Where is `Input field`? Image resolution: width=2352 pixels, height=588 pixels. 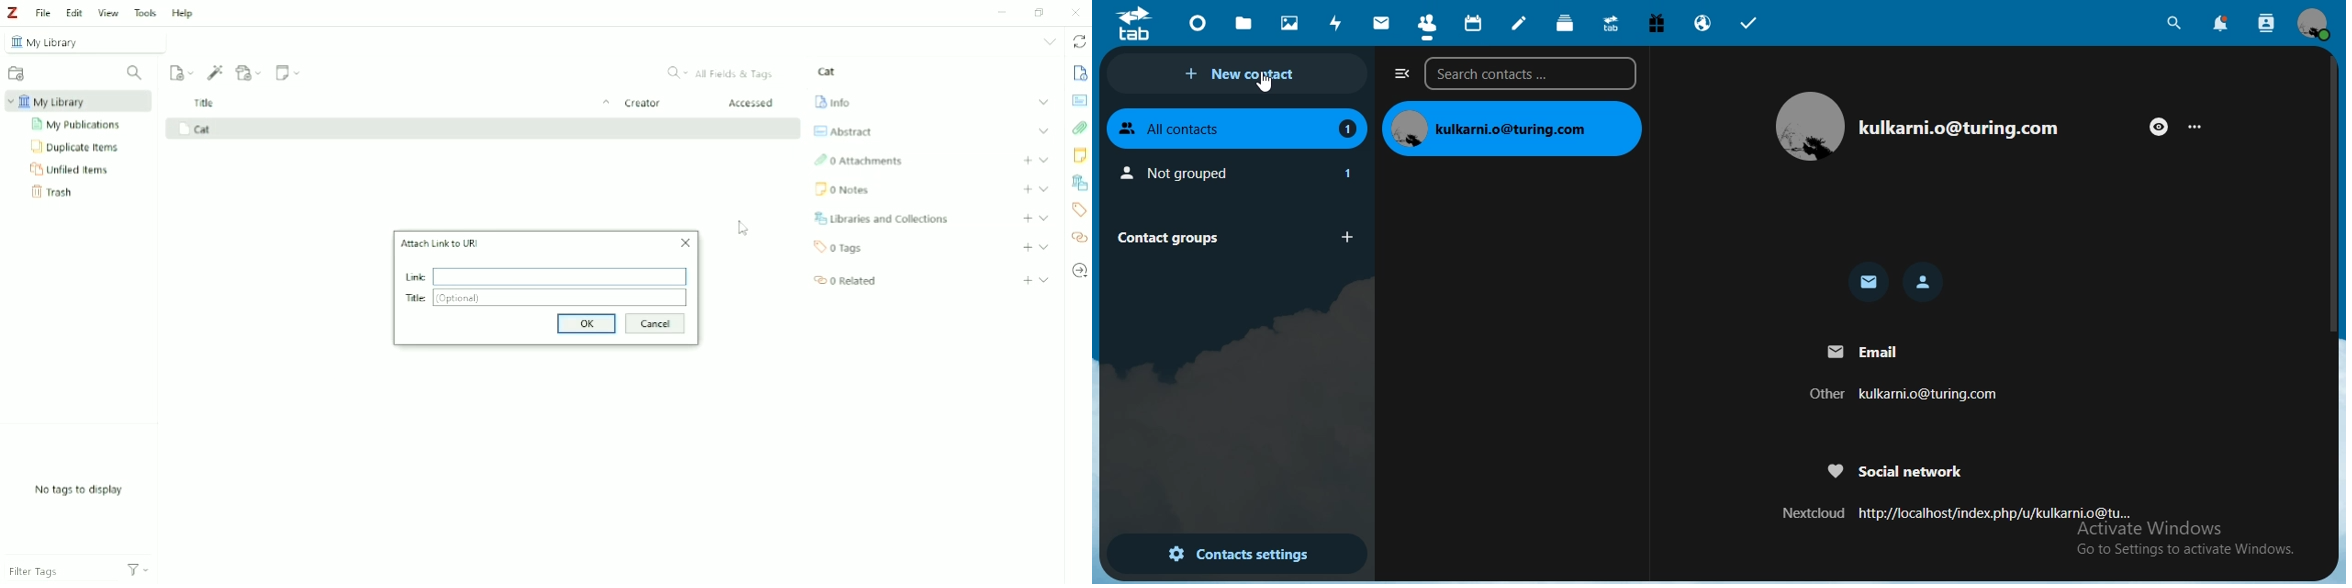
Input field is located at coordinates (560, 299).